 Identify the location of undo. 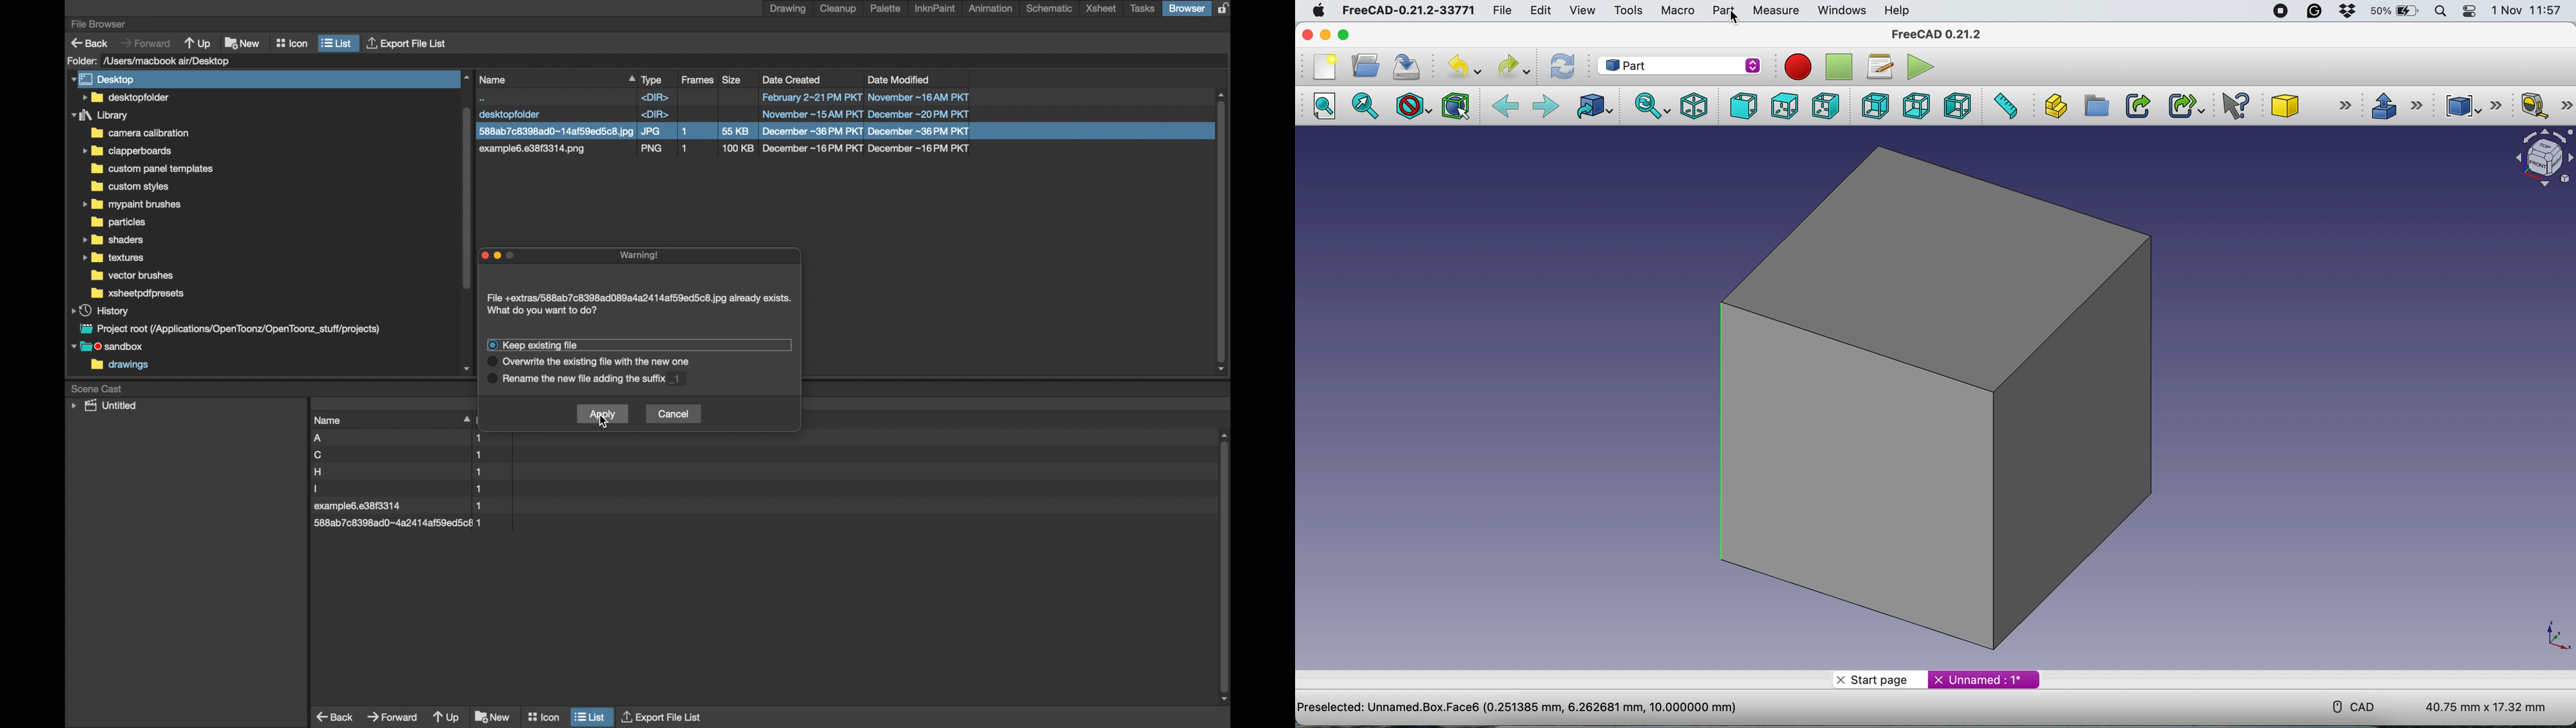
(1464, 66).